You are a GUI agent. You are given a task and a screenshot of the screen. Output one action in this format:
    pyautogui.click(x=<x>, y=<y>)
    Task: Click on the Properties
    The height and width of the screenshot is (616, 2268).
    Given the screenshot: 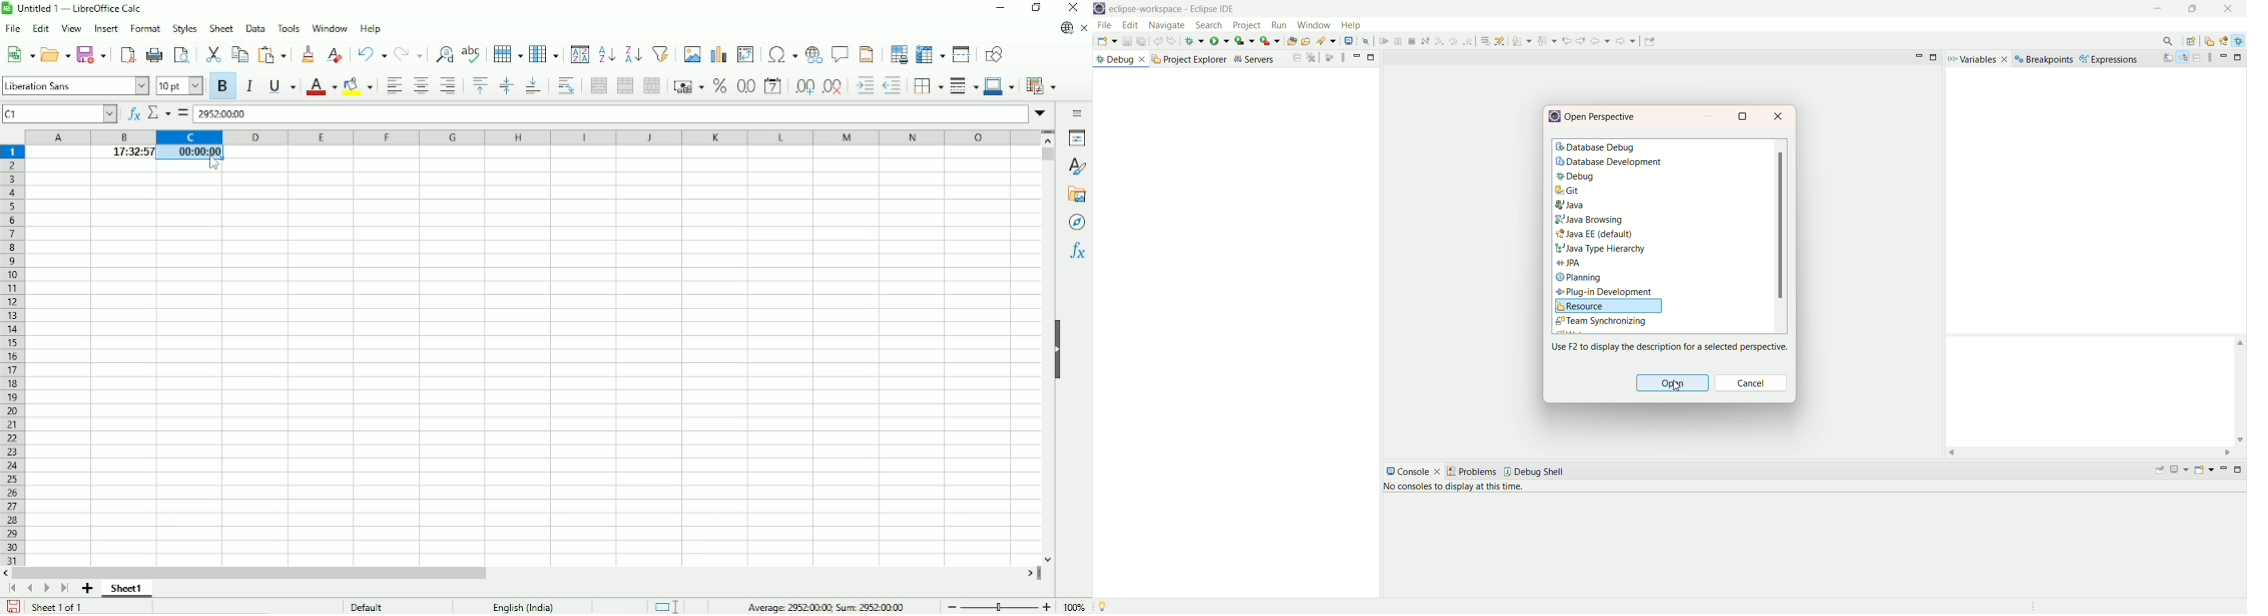 What is the action you would take?
    pyautogui.click(x=1074, y=138)
    